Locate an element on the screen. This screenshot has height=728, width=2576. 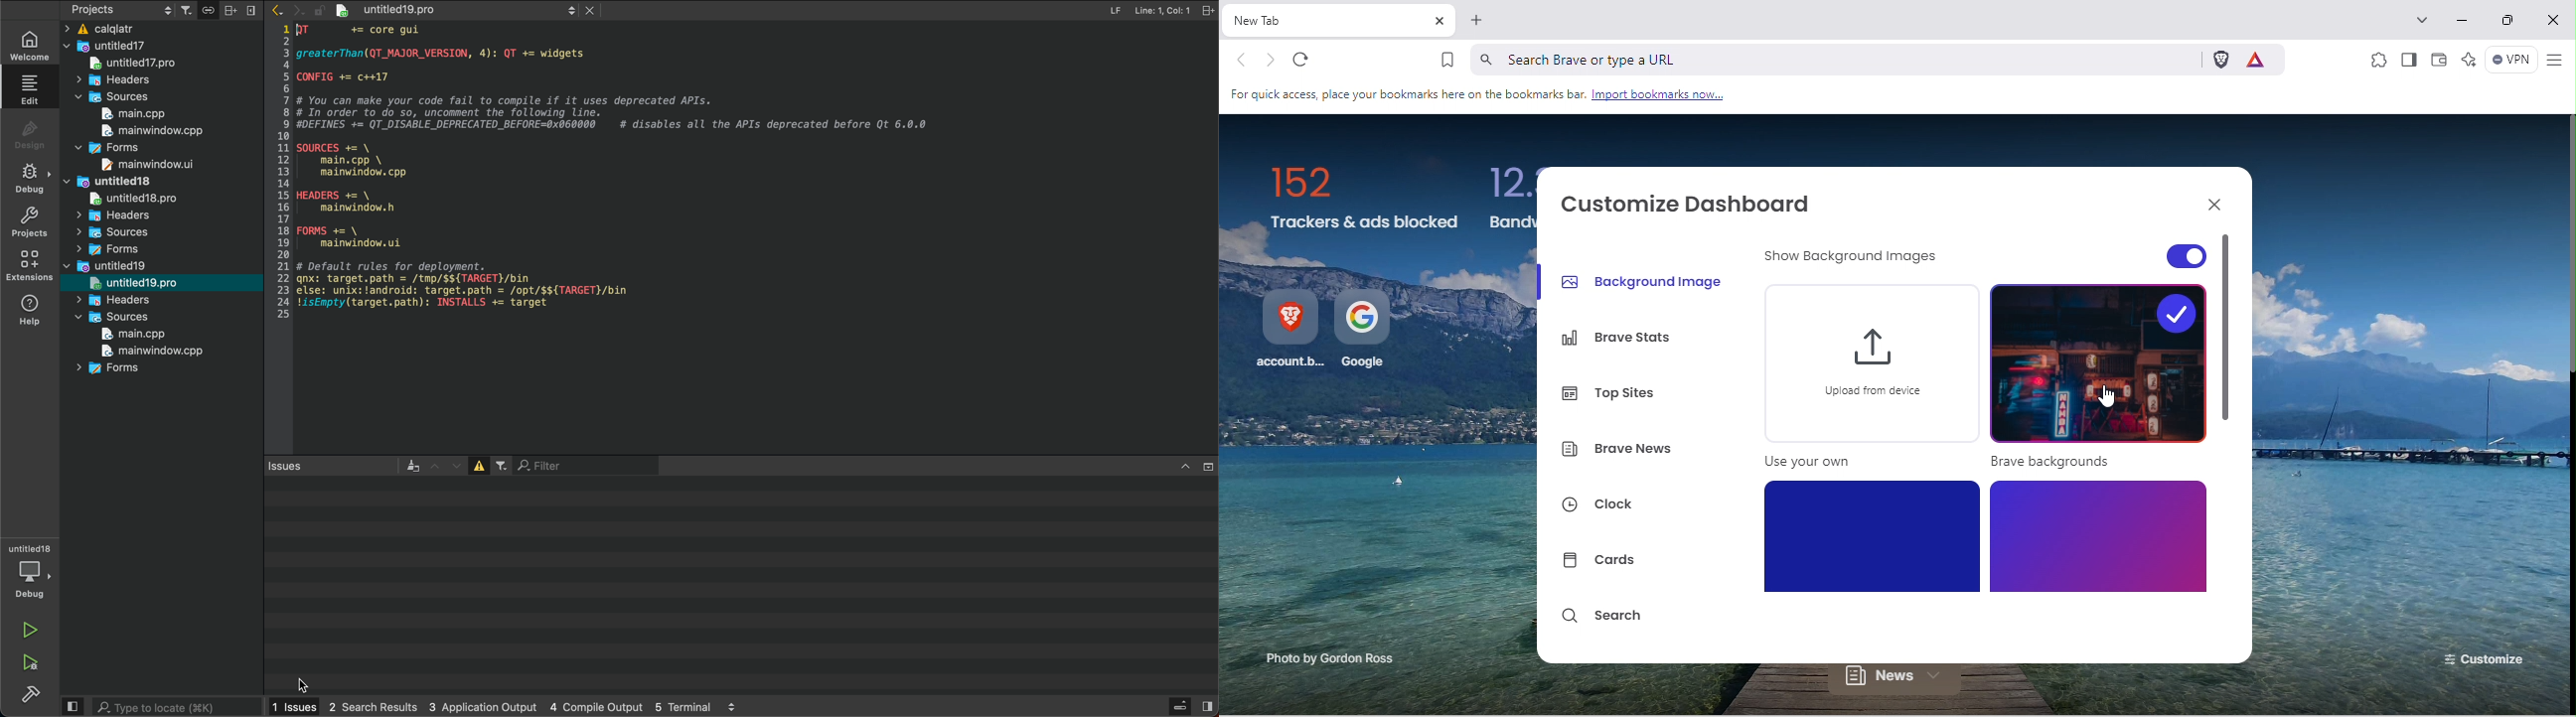
Brave status is located at coordinates (1620, 339).